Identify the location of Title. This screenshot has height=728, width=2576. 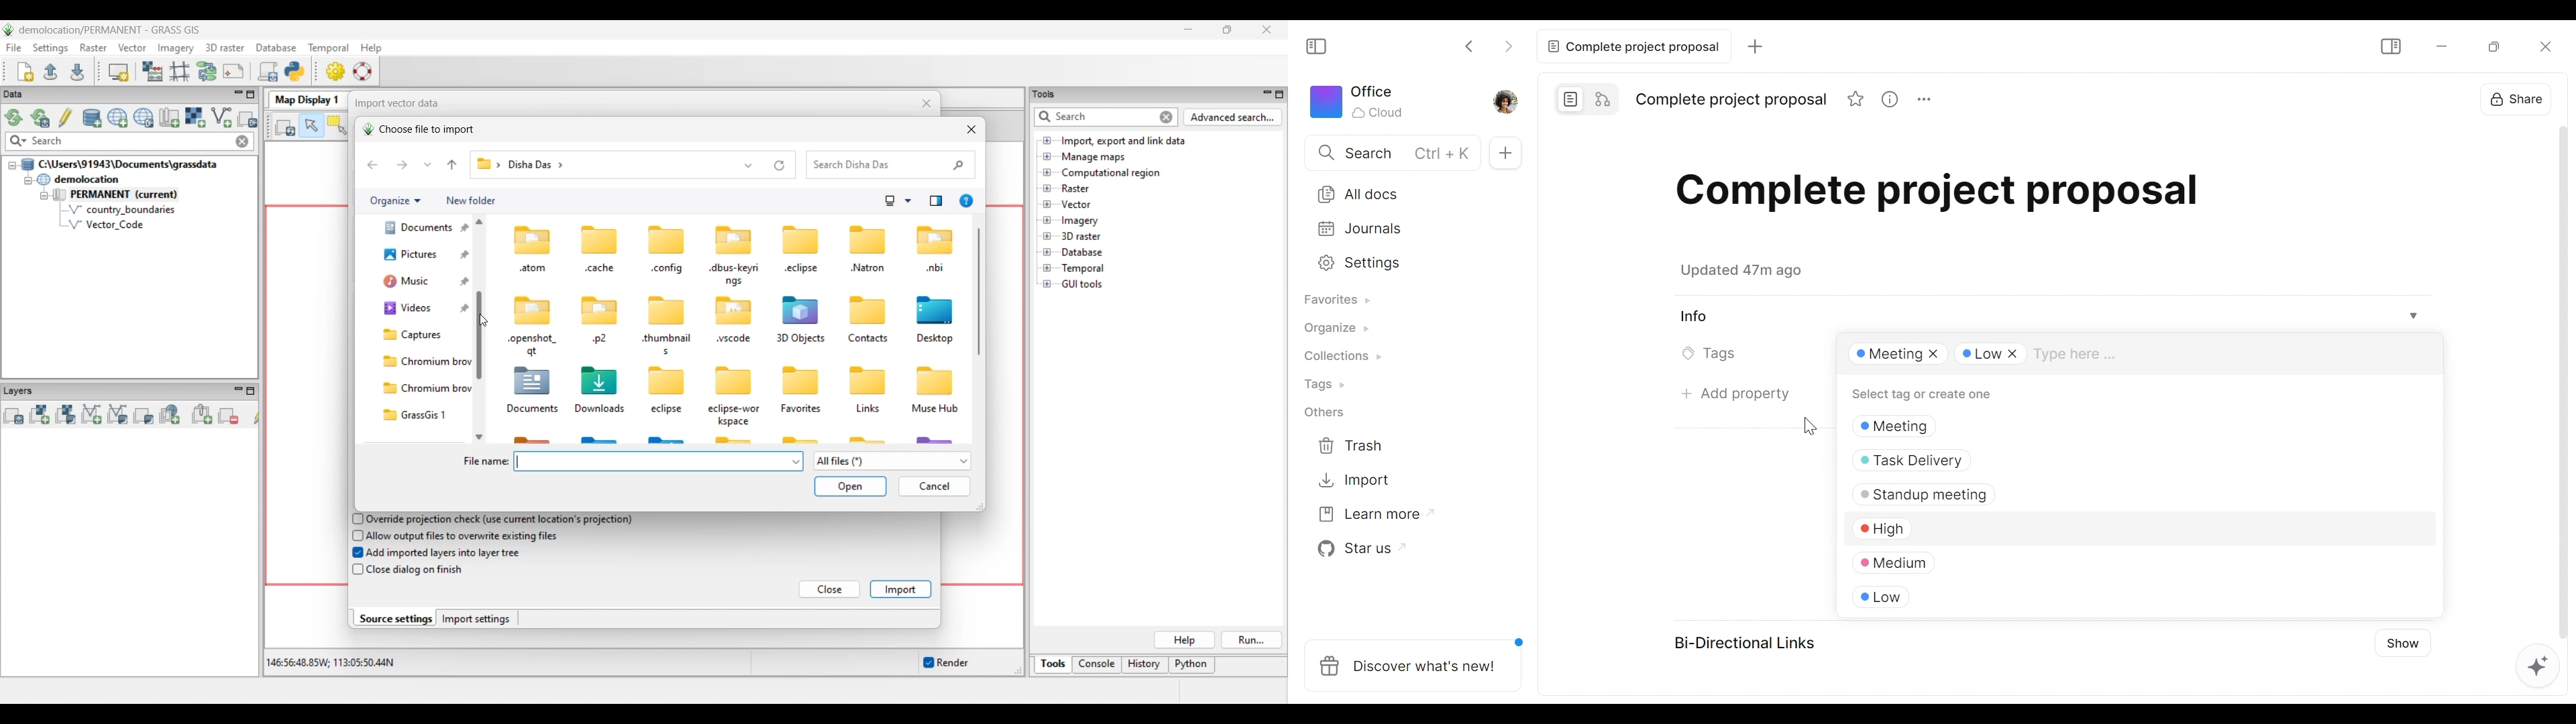
(1732, 101).